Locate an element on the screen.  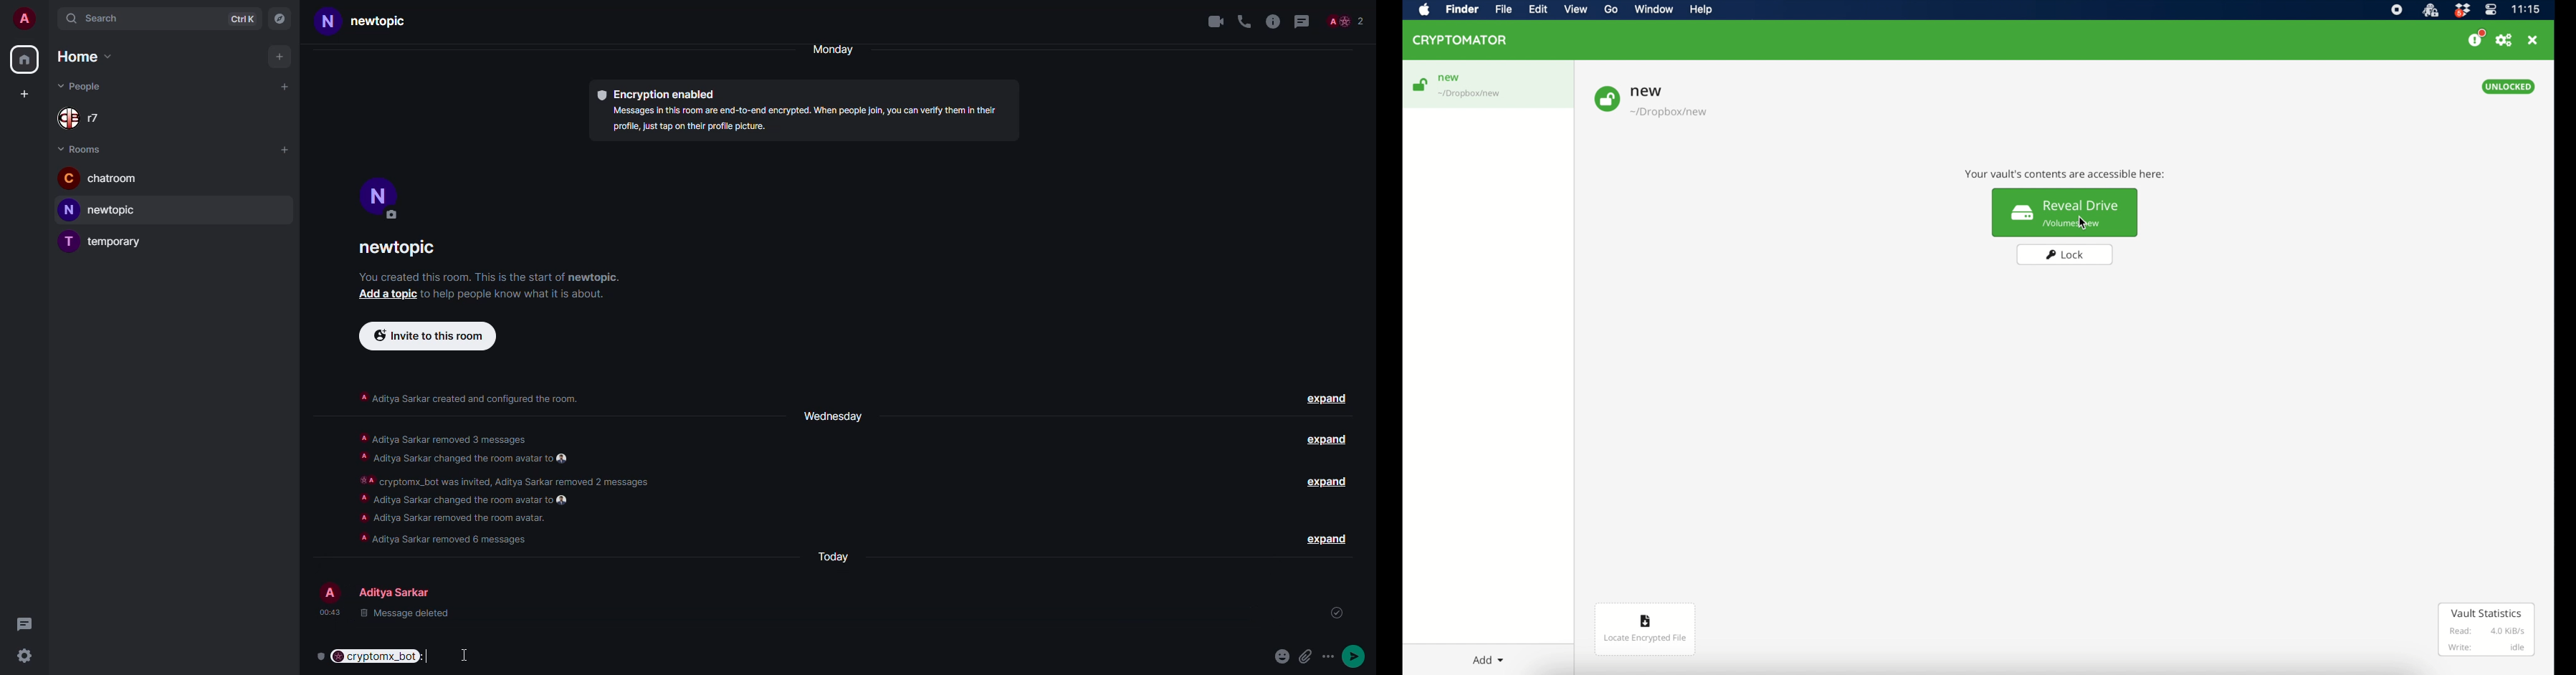
close is located at coordinates (2533, 40).